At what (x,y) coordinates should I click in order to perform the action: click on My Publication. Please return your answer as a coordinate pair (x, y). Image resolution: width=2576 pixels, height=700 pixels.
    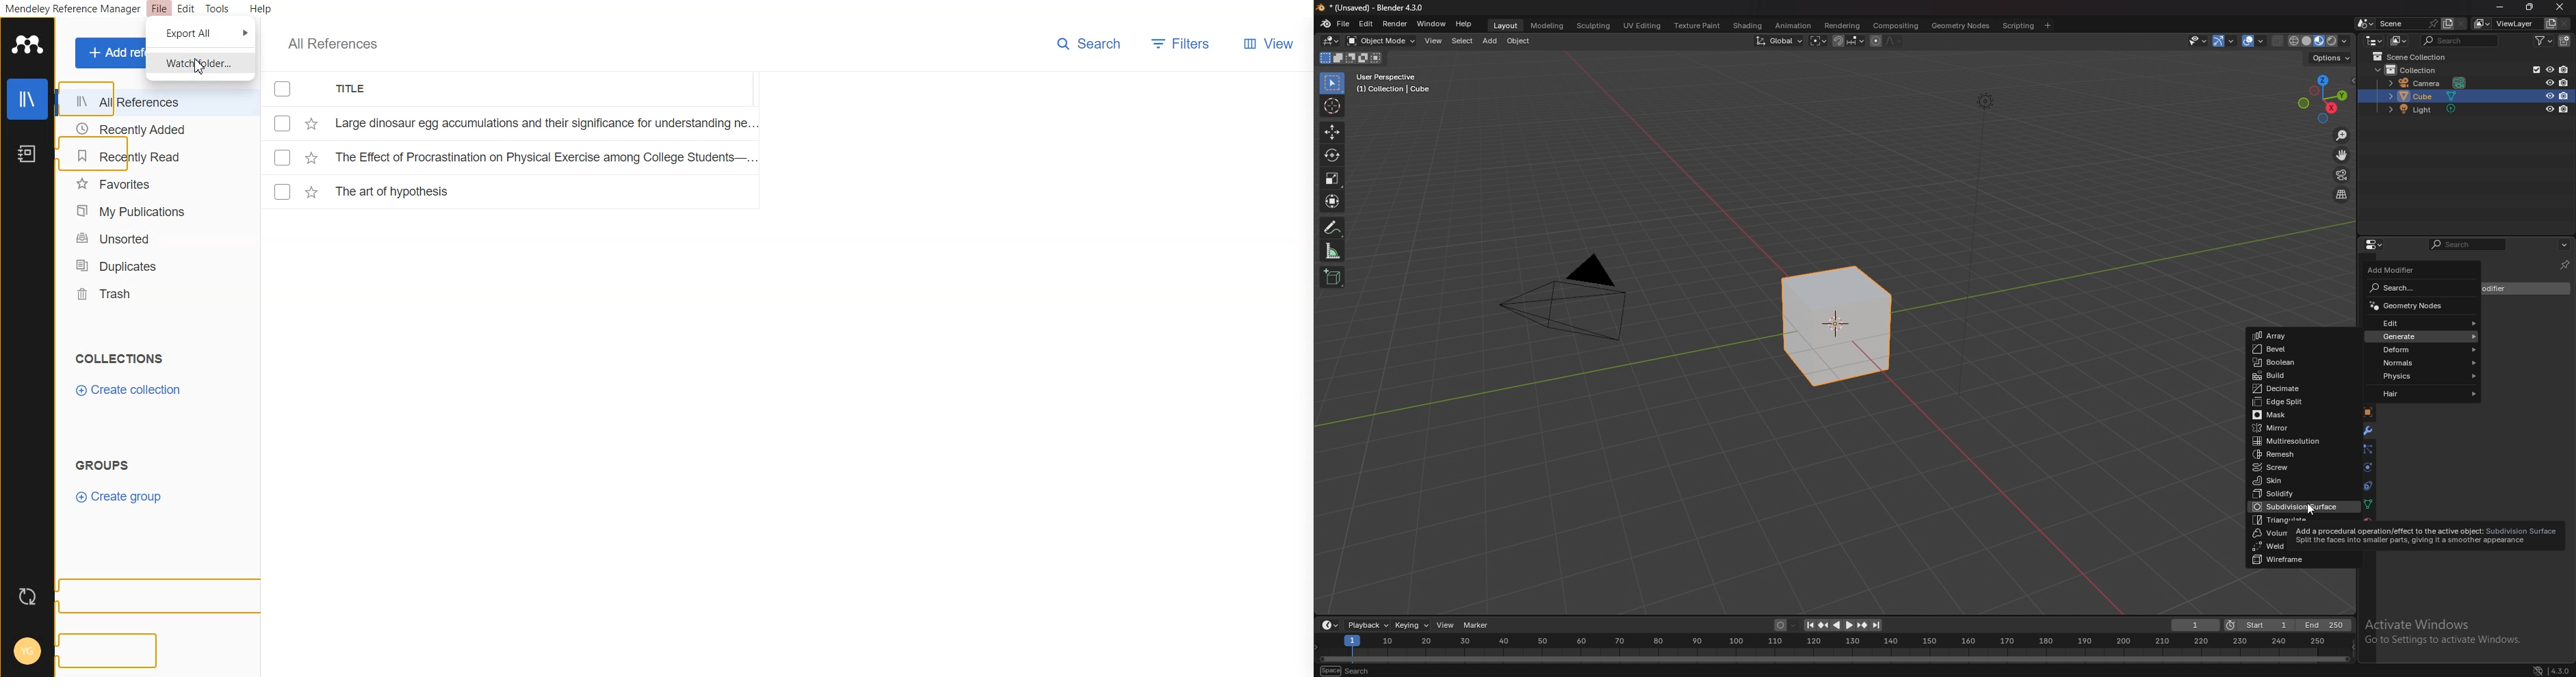
    Looking at the image, I should click on (146, 211).